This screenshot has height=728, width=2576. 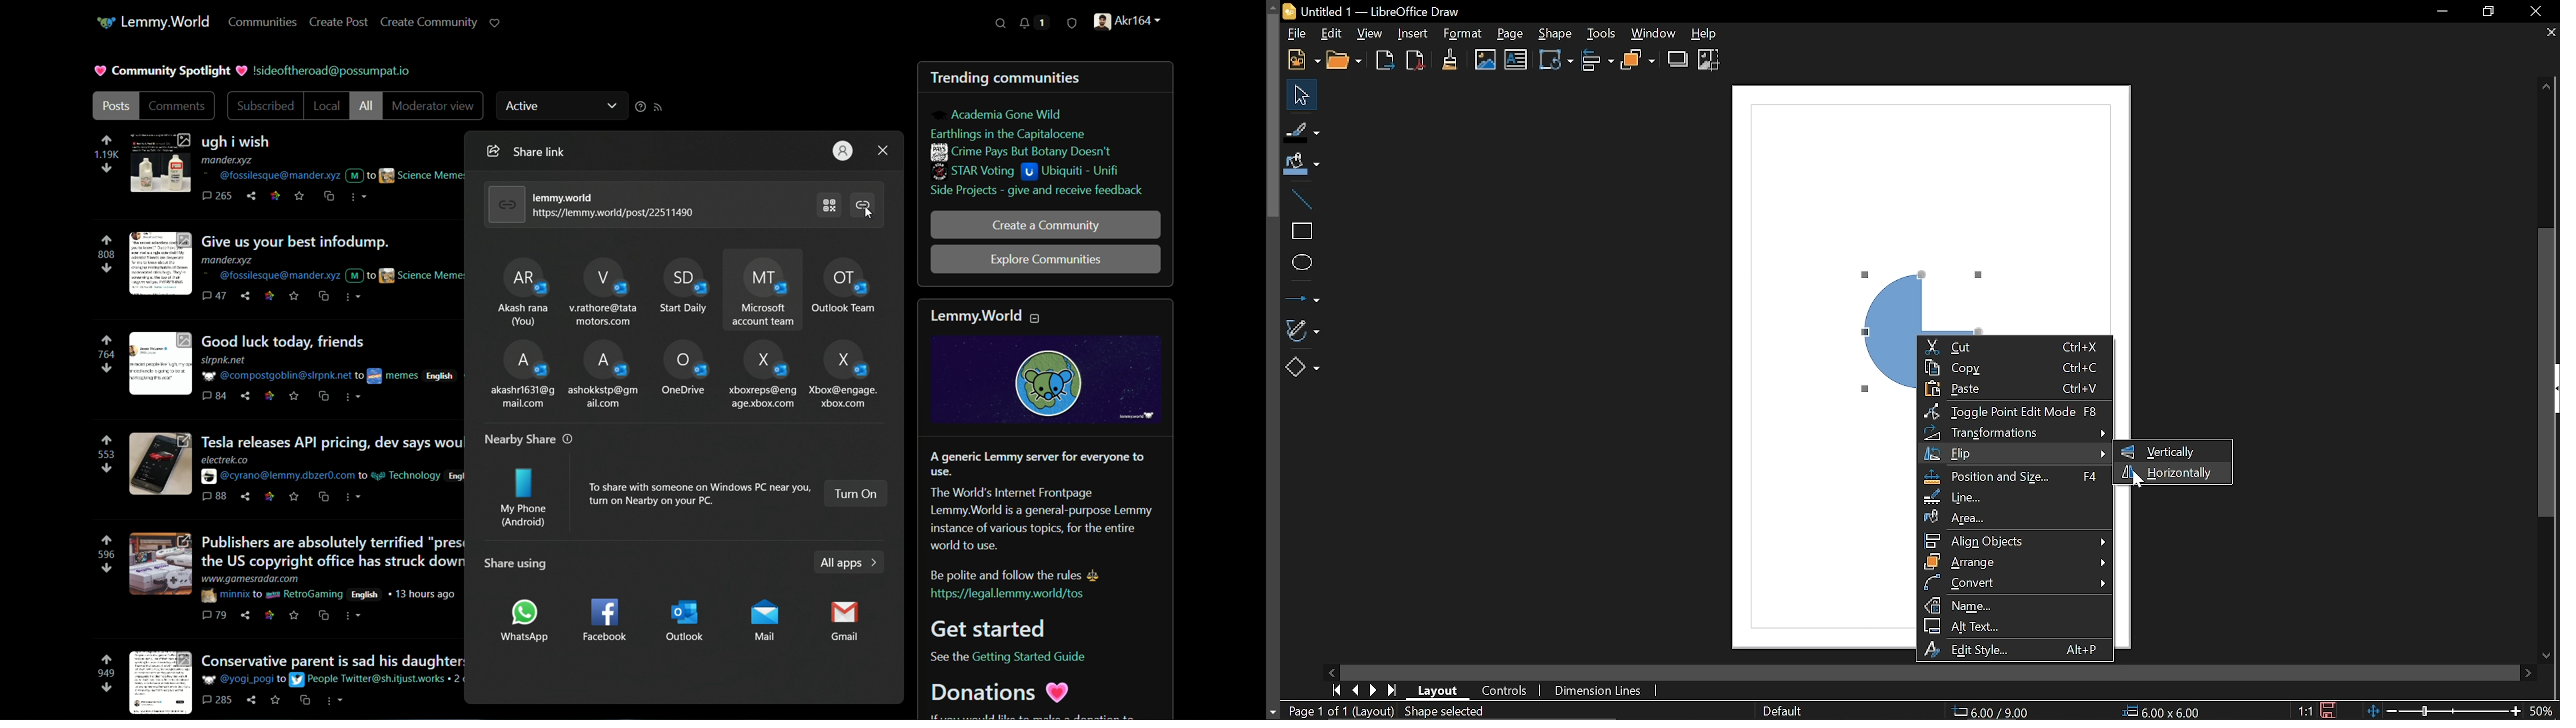 I want to click on share, so click(x=254, y=197).